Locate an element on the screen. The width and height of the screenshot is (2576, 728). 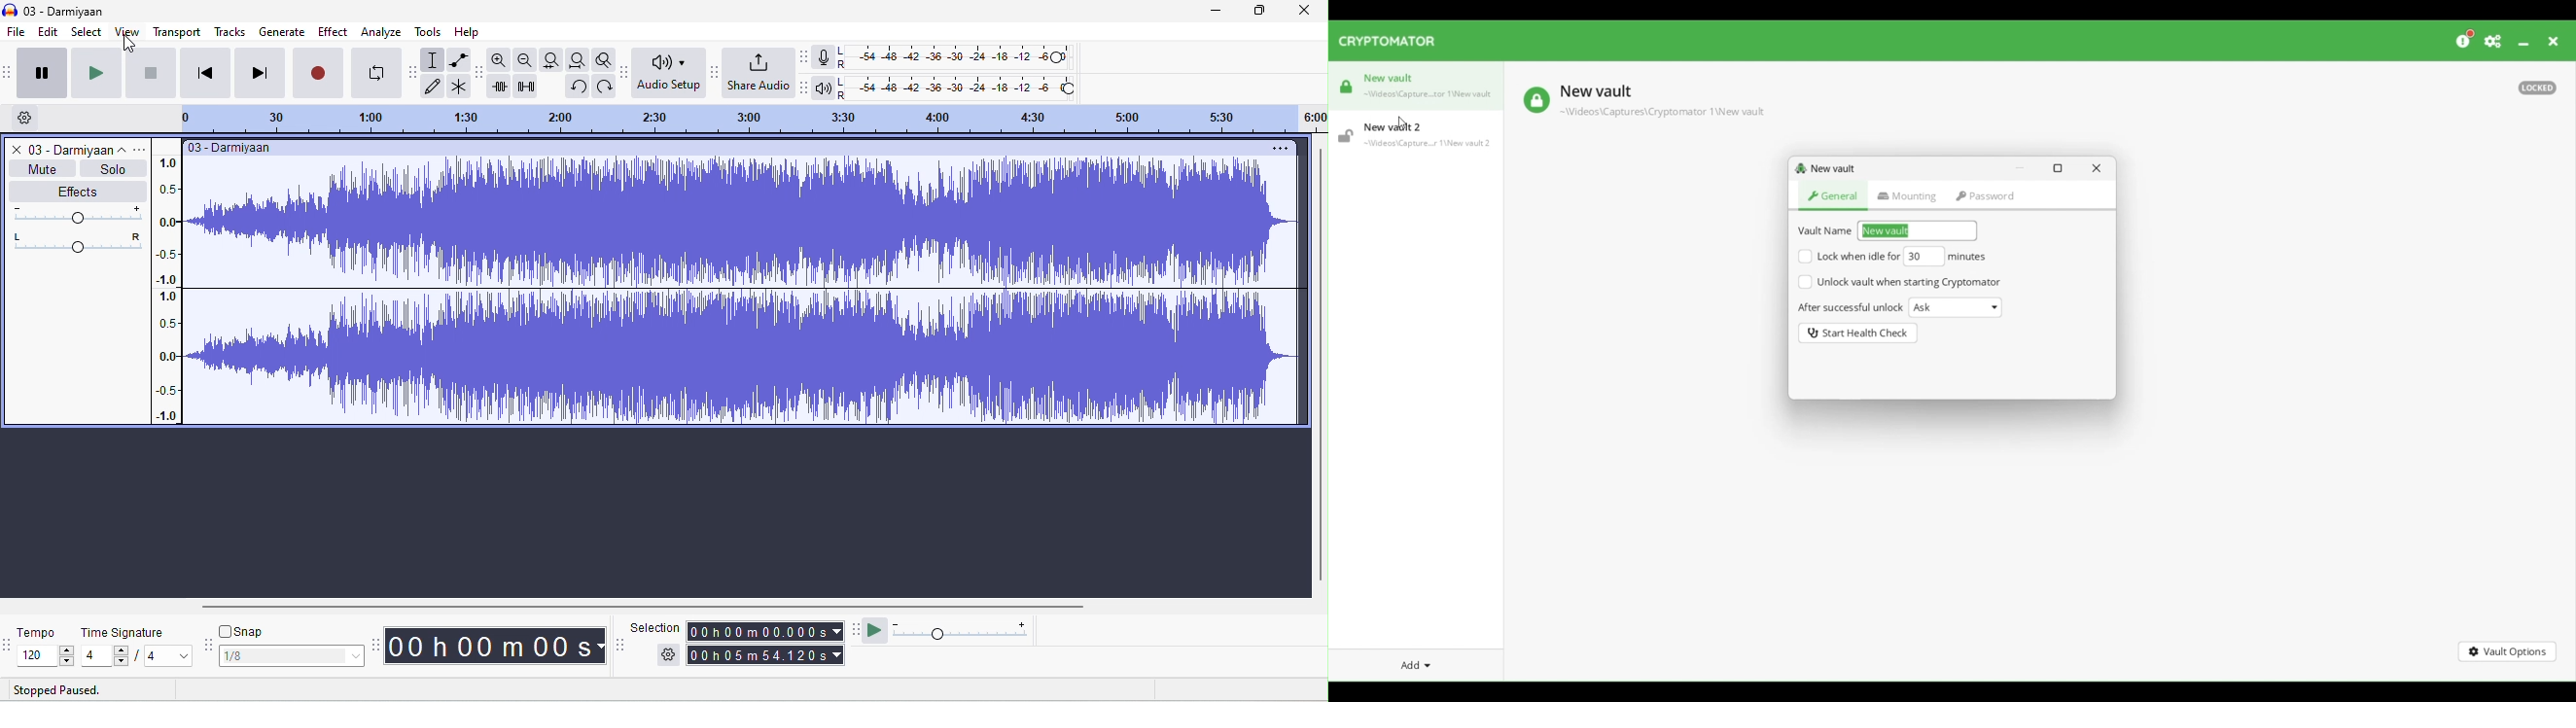
Consider donating is located at coordinates (2466, 39).